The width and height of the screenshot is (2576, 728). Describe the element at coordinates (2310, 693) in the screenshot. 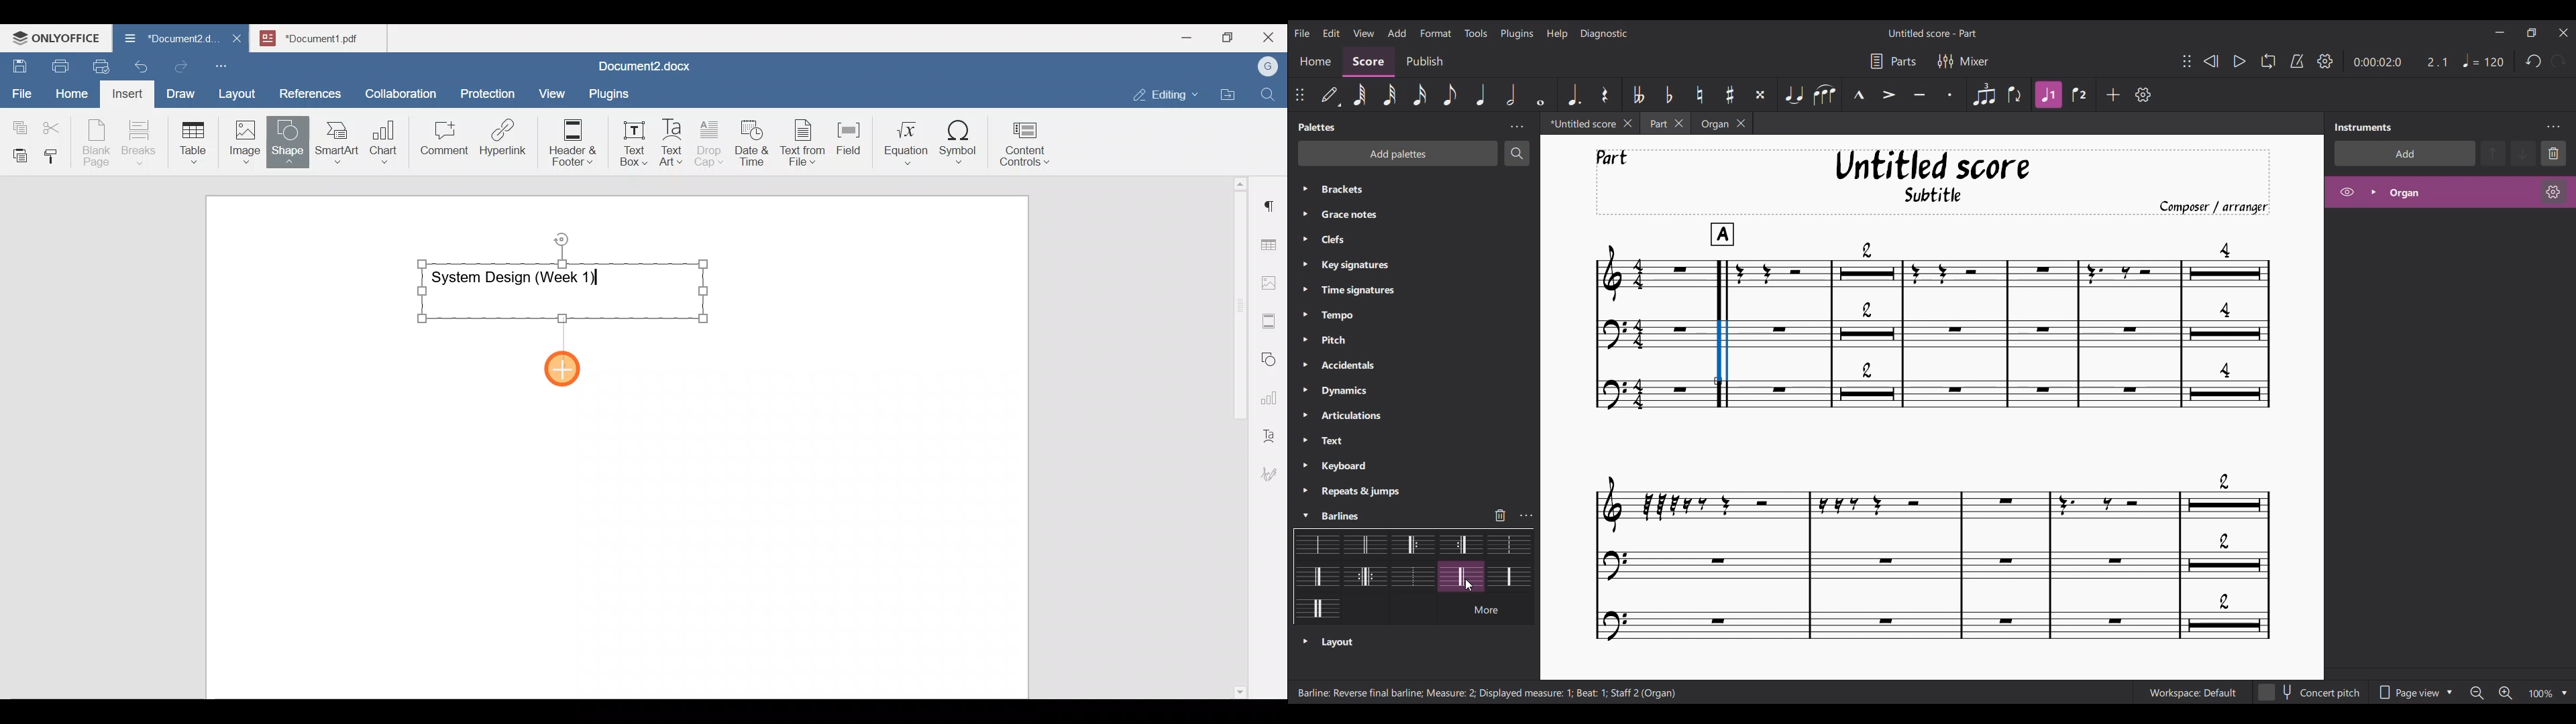

I see `Toggle for concert pitch` at that location.